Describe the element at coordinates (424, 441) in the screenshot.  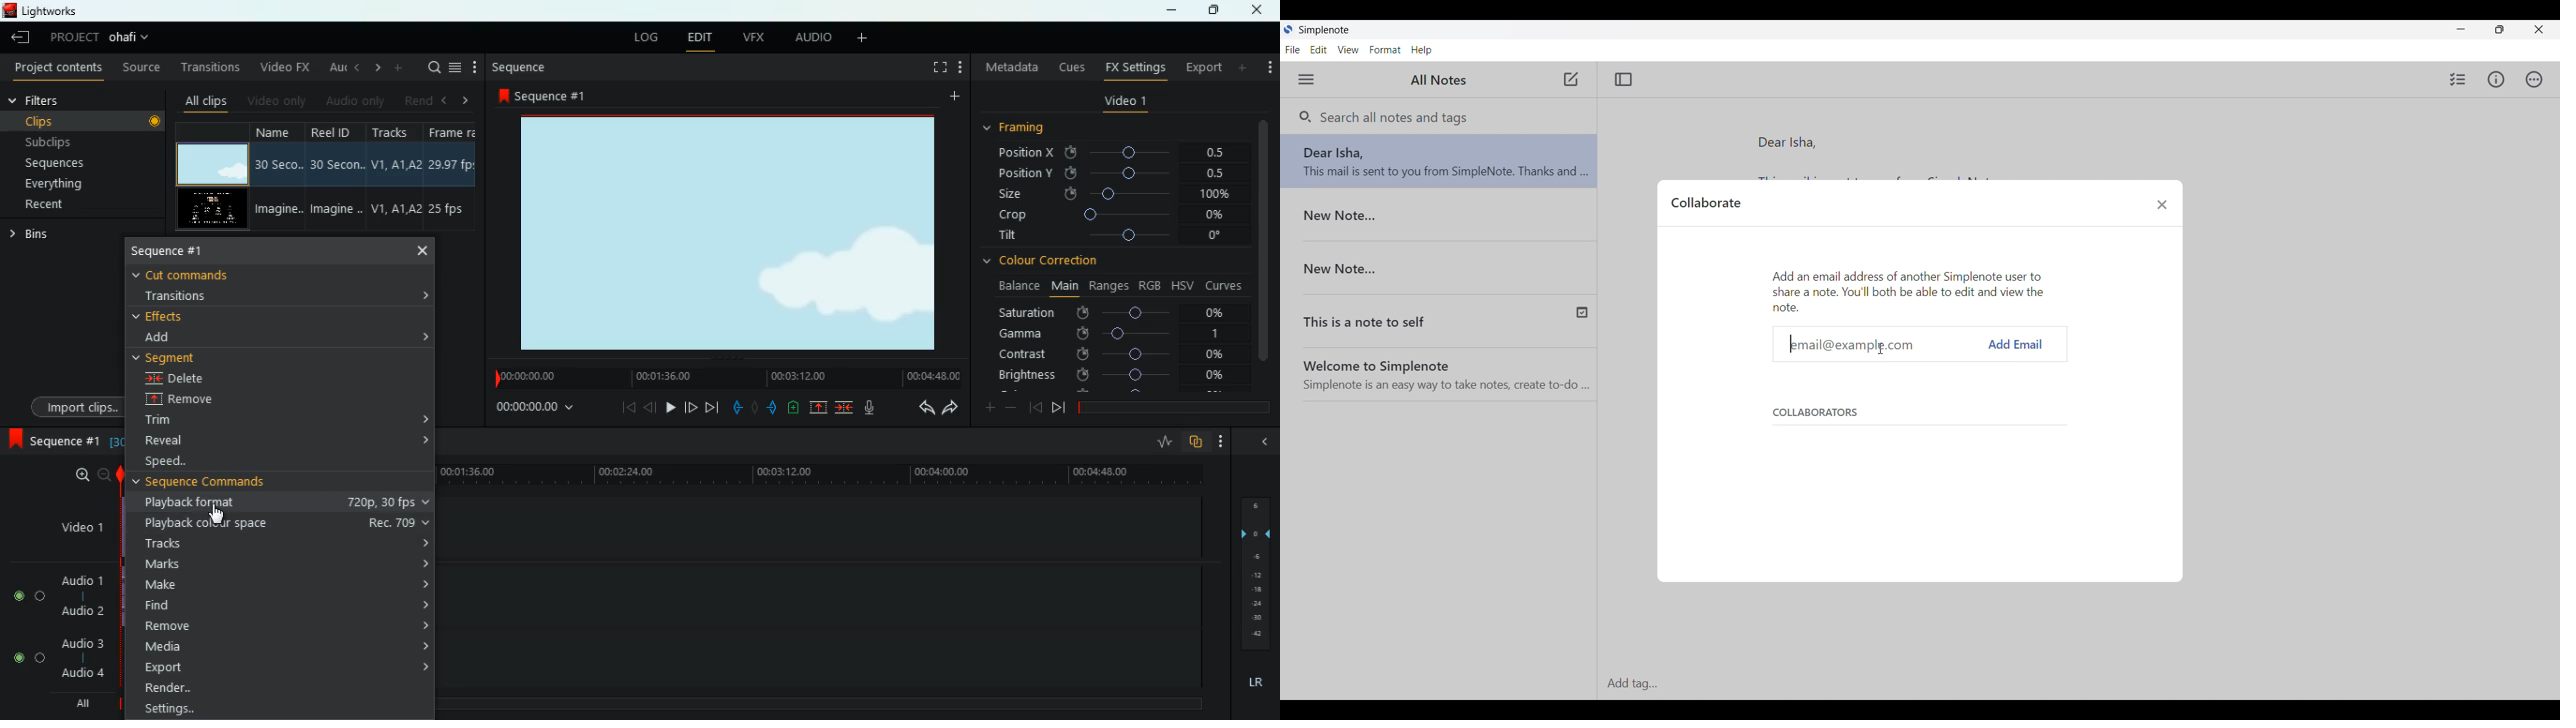
I see `expand` at that location.